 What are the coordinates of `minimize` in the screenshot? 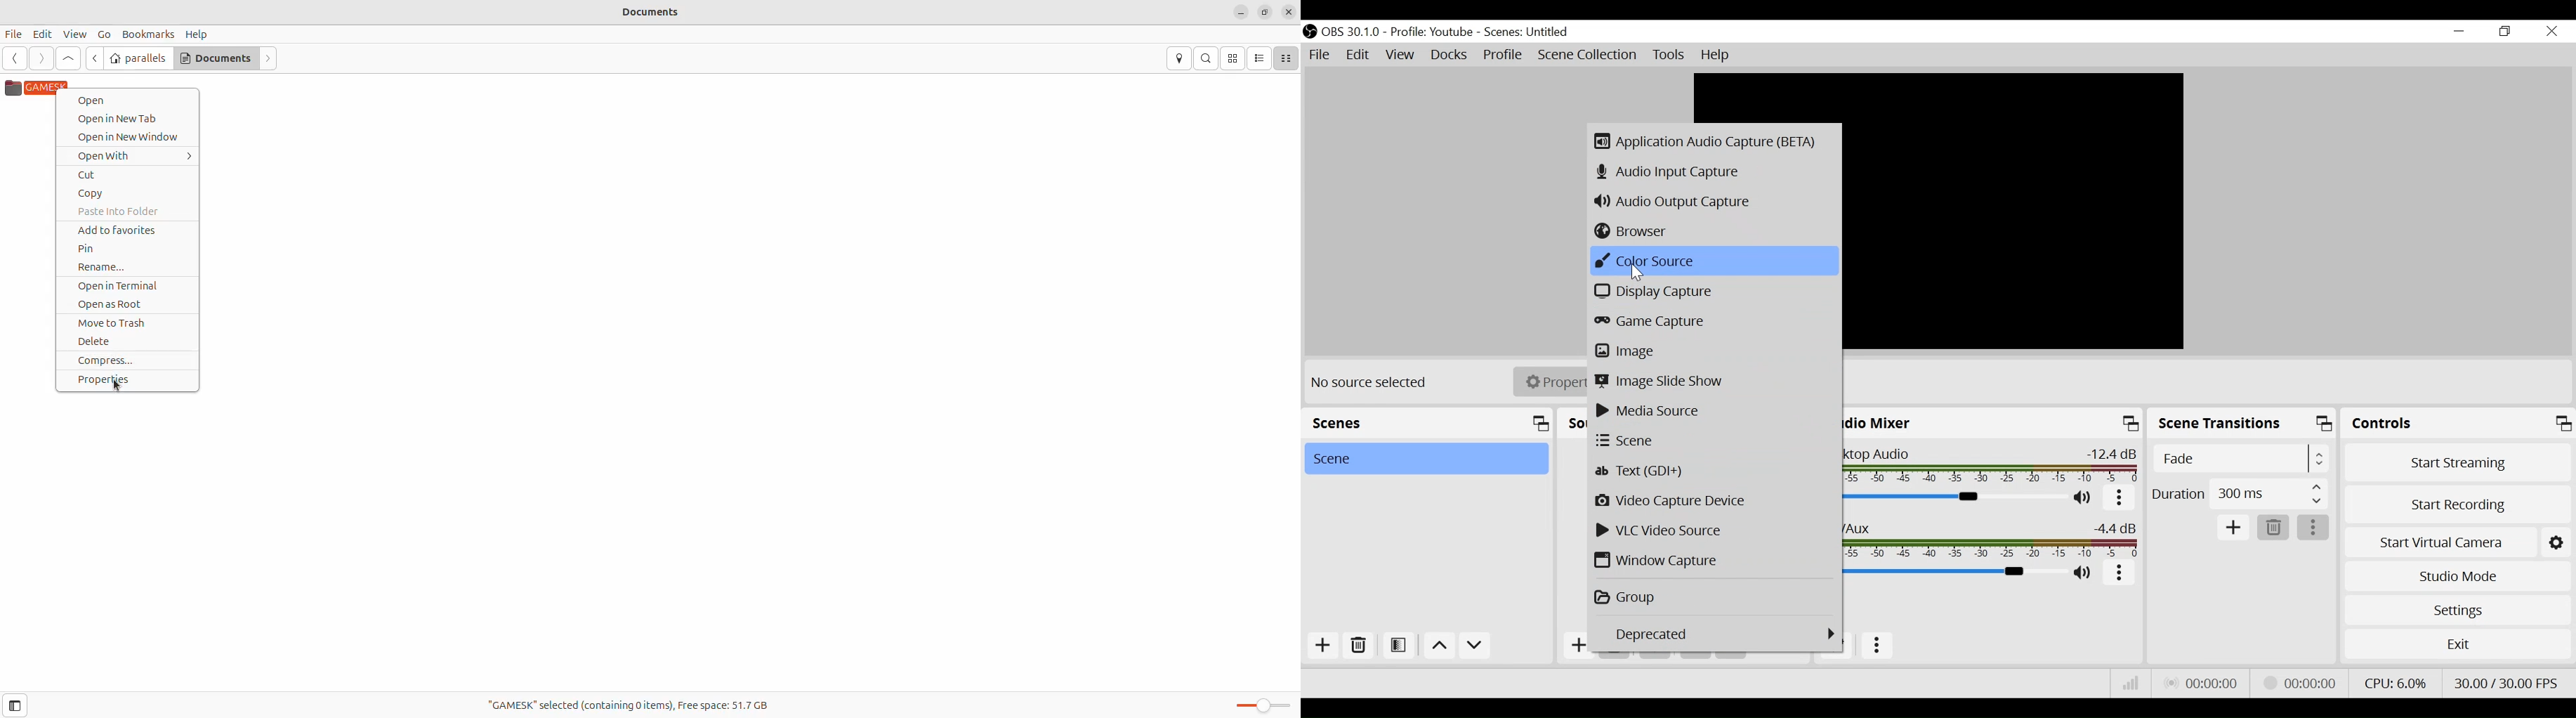 It's located at (1242, 14).